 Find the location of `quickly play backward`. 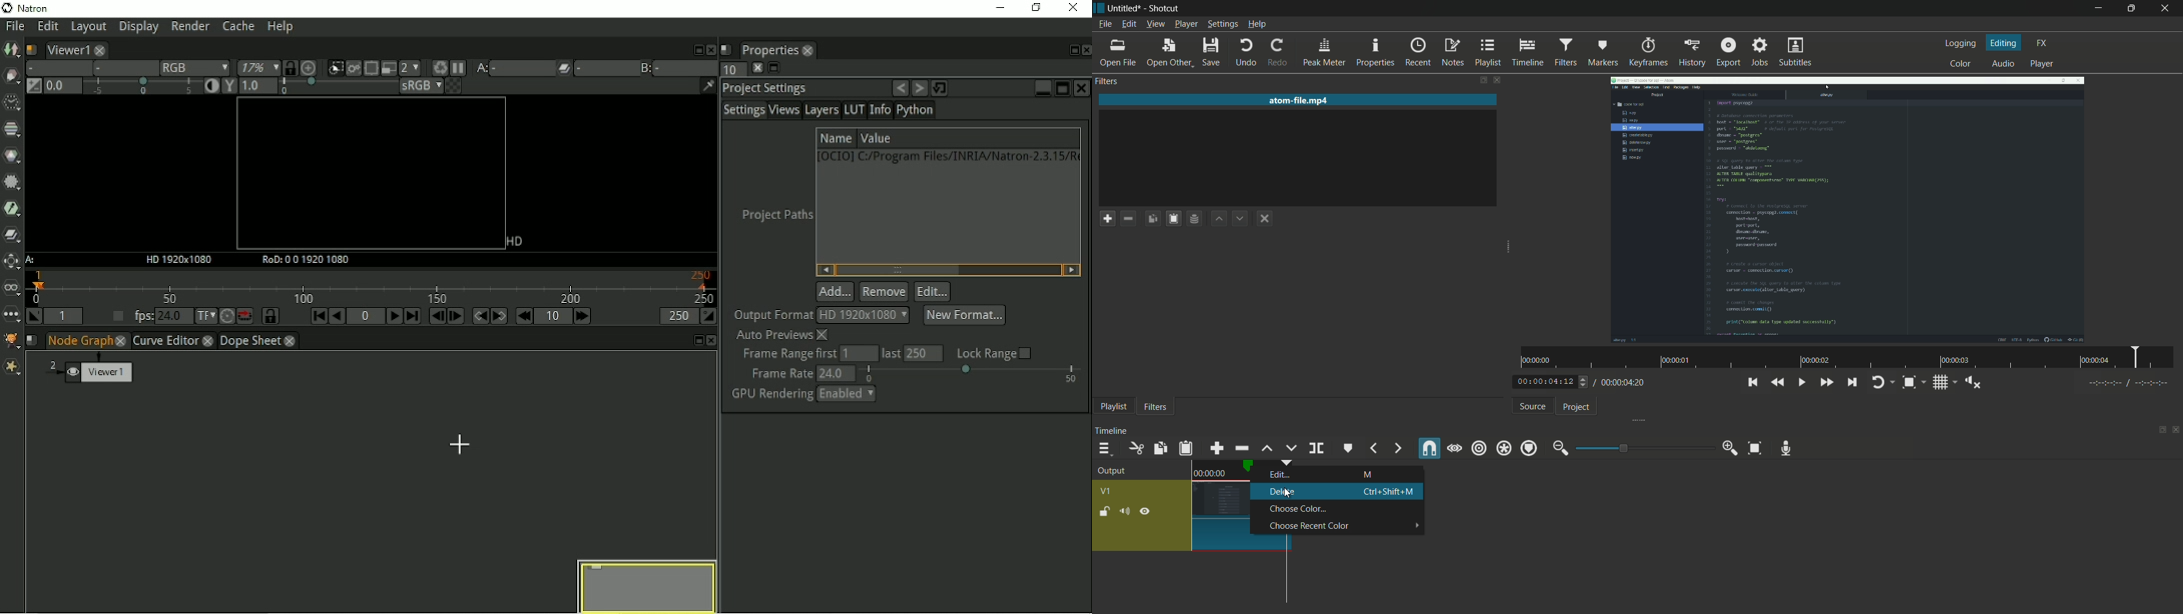

quickly play backward is located at coordinates (1778, 383).